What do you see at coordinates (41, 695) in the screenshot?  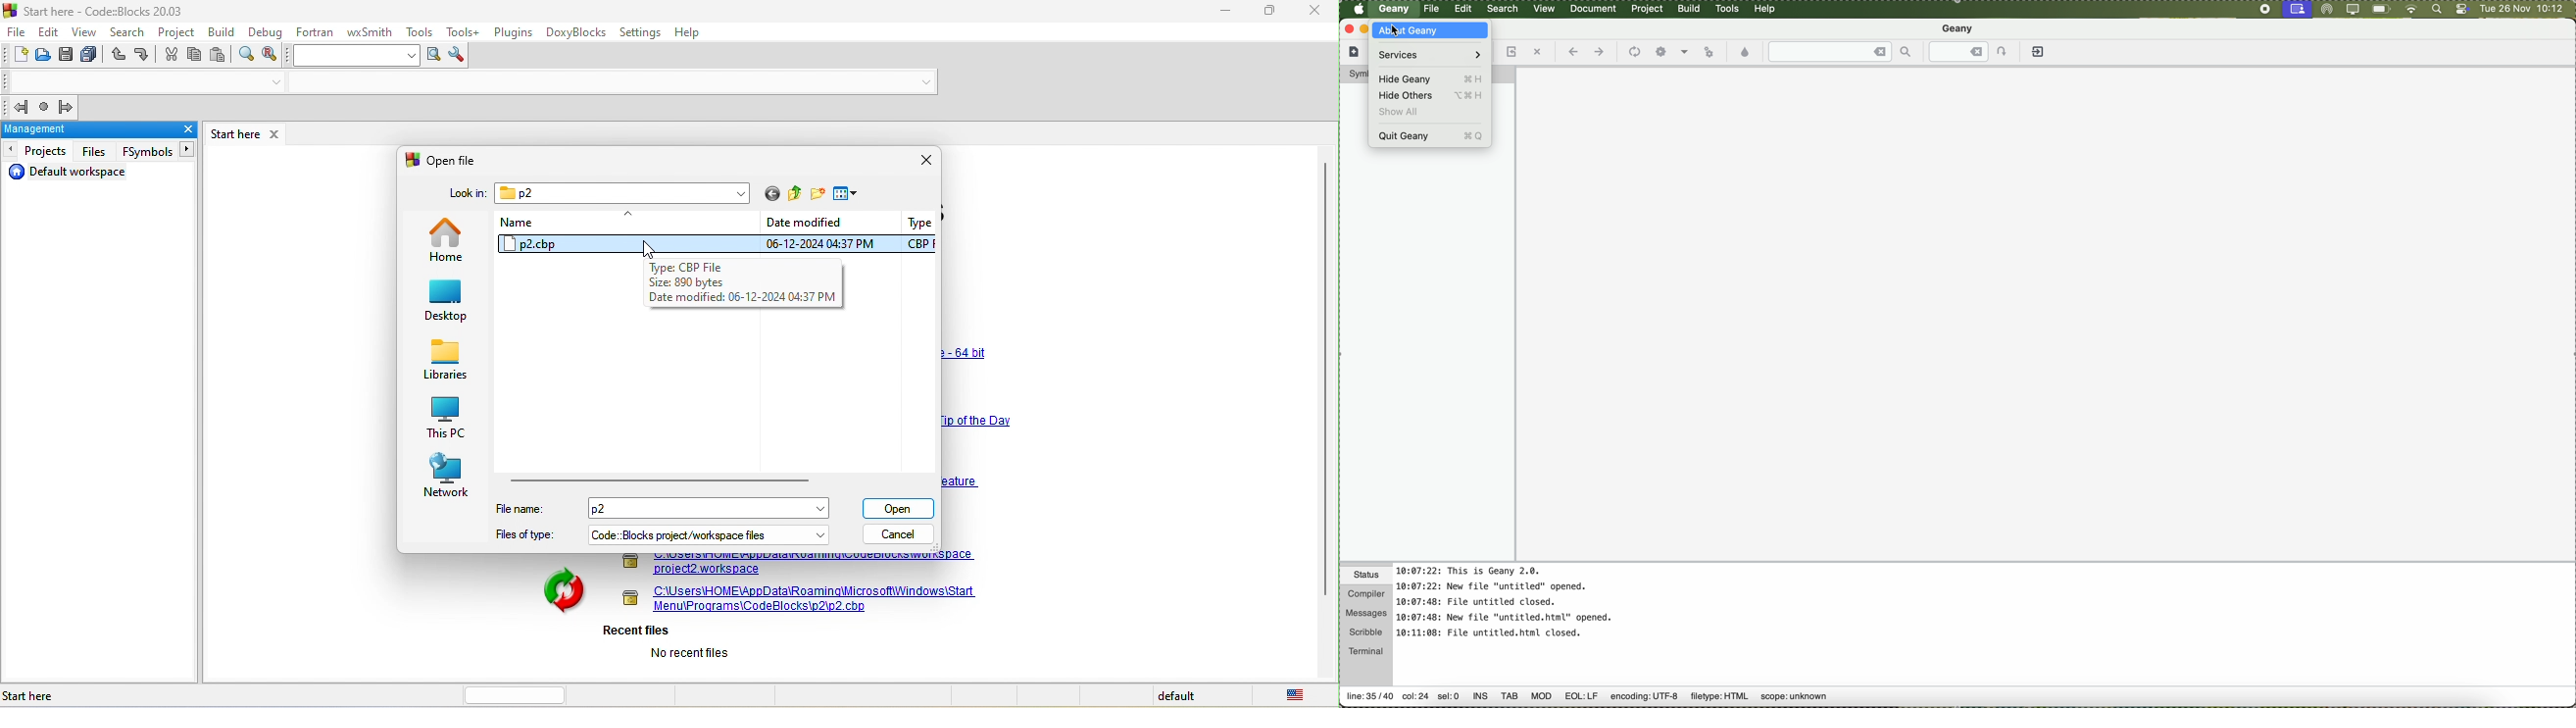 I see `start here` at bounding box center [41, 695].